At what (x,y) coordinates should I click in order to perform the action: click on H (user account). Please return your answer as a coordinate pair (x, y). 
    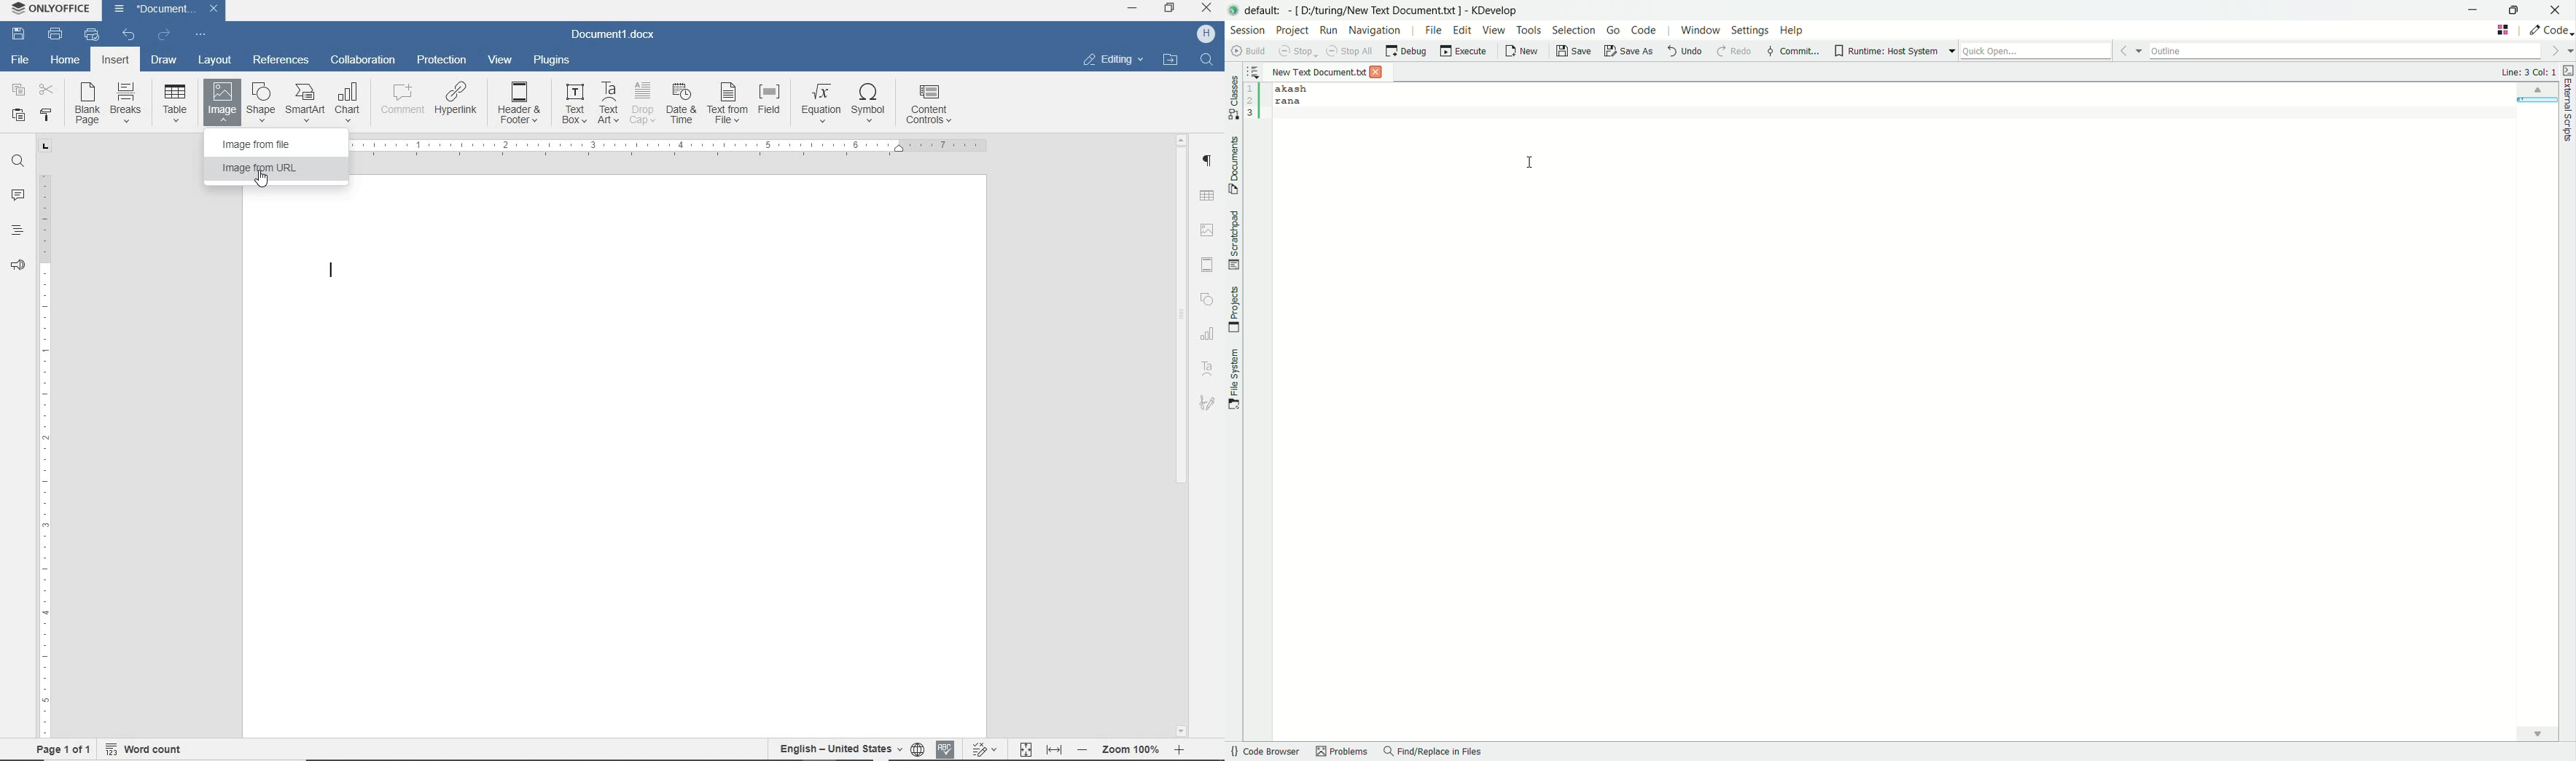
    Looking at the image, I should click on (1206, 34).